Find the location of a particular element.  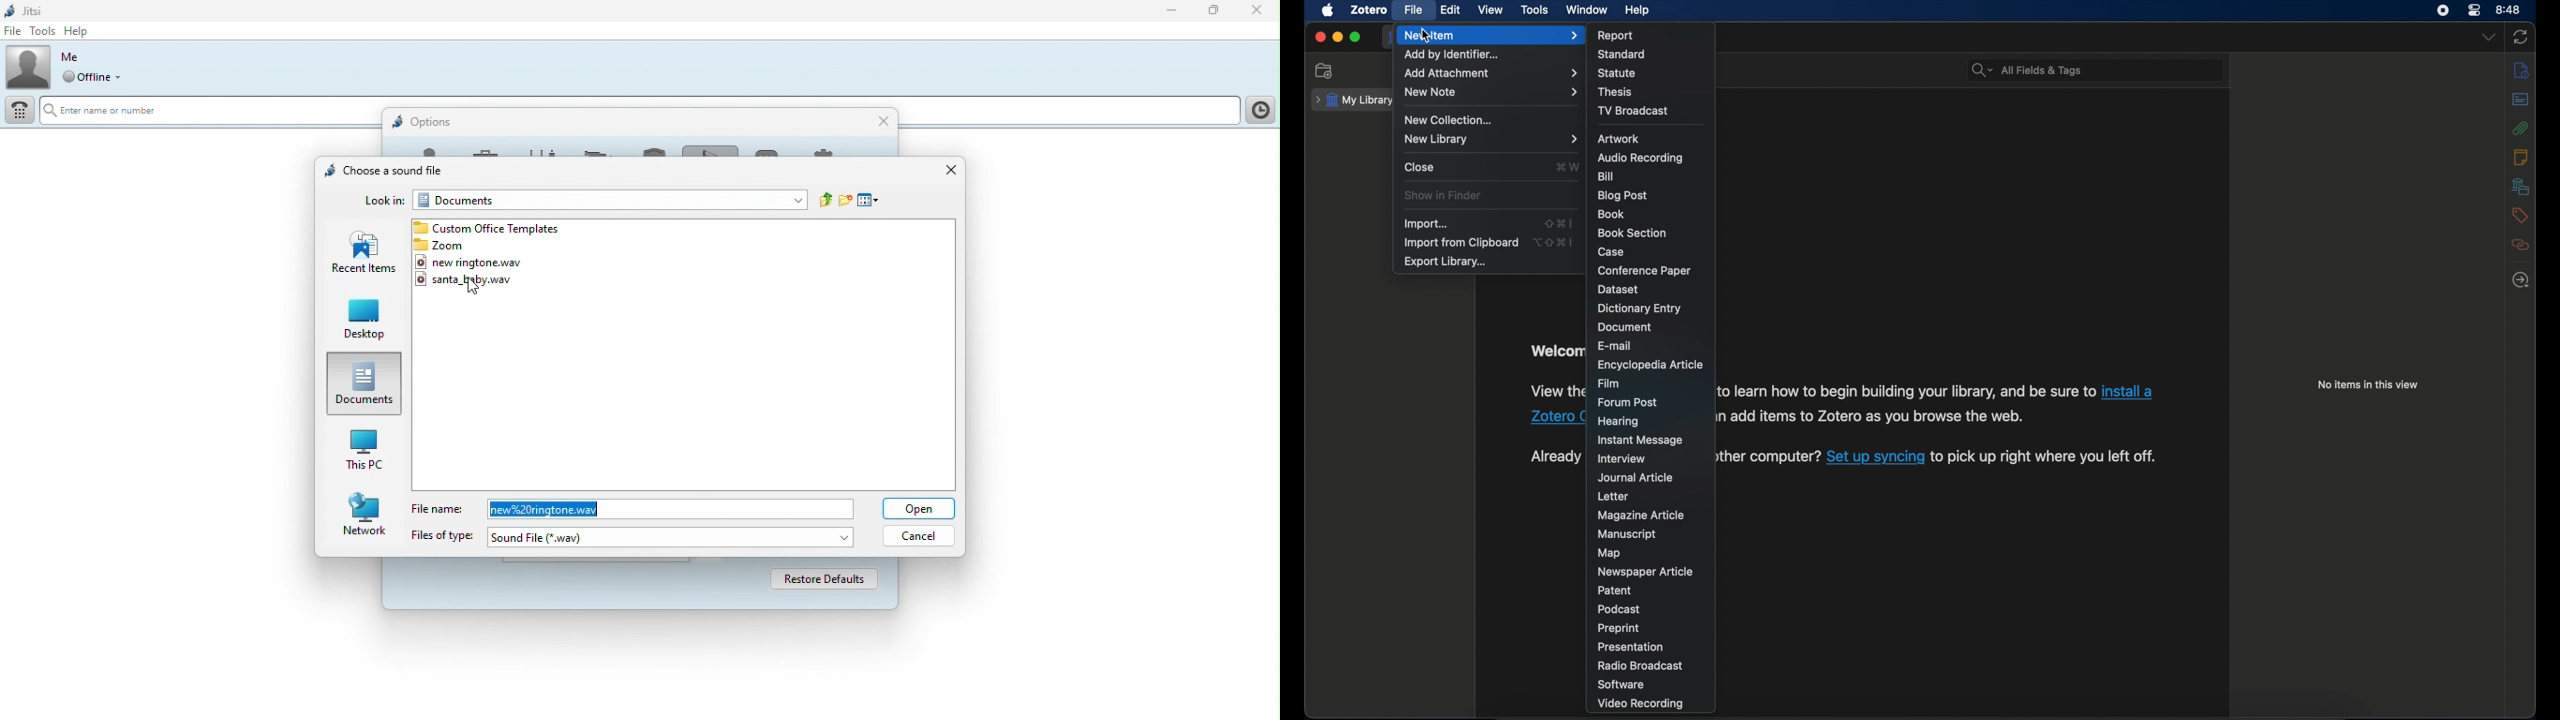

software is located at coordinates (1623, 684).